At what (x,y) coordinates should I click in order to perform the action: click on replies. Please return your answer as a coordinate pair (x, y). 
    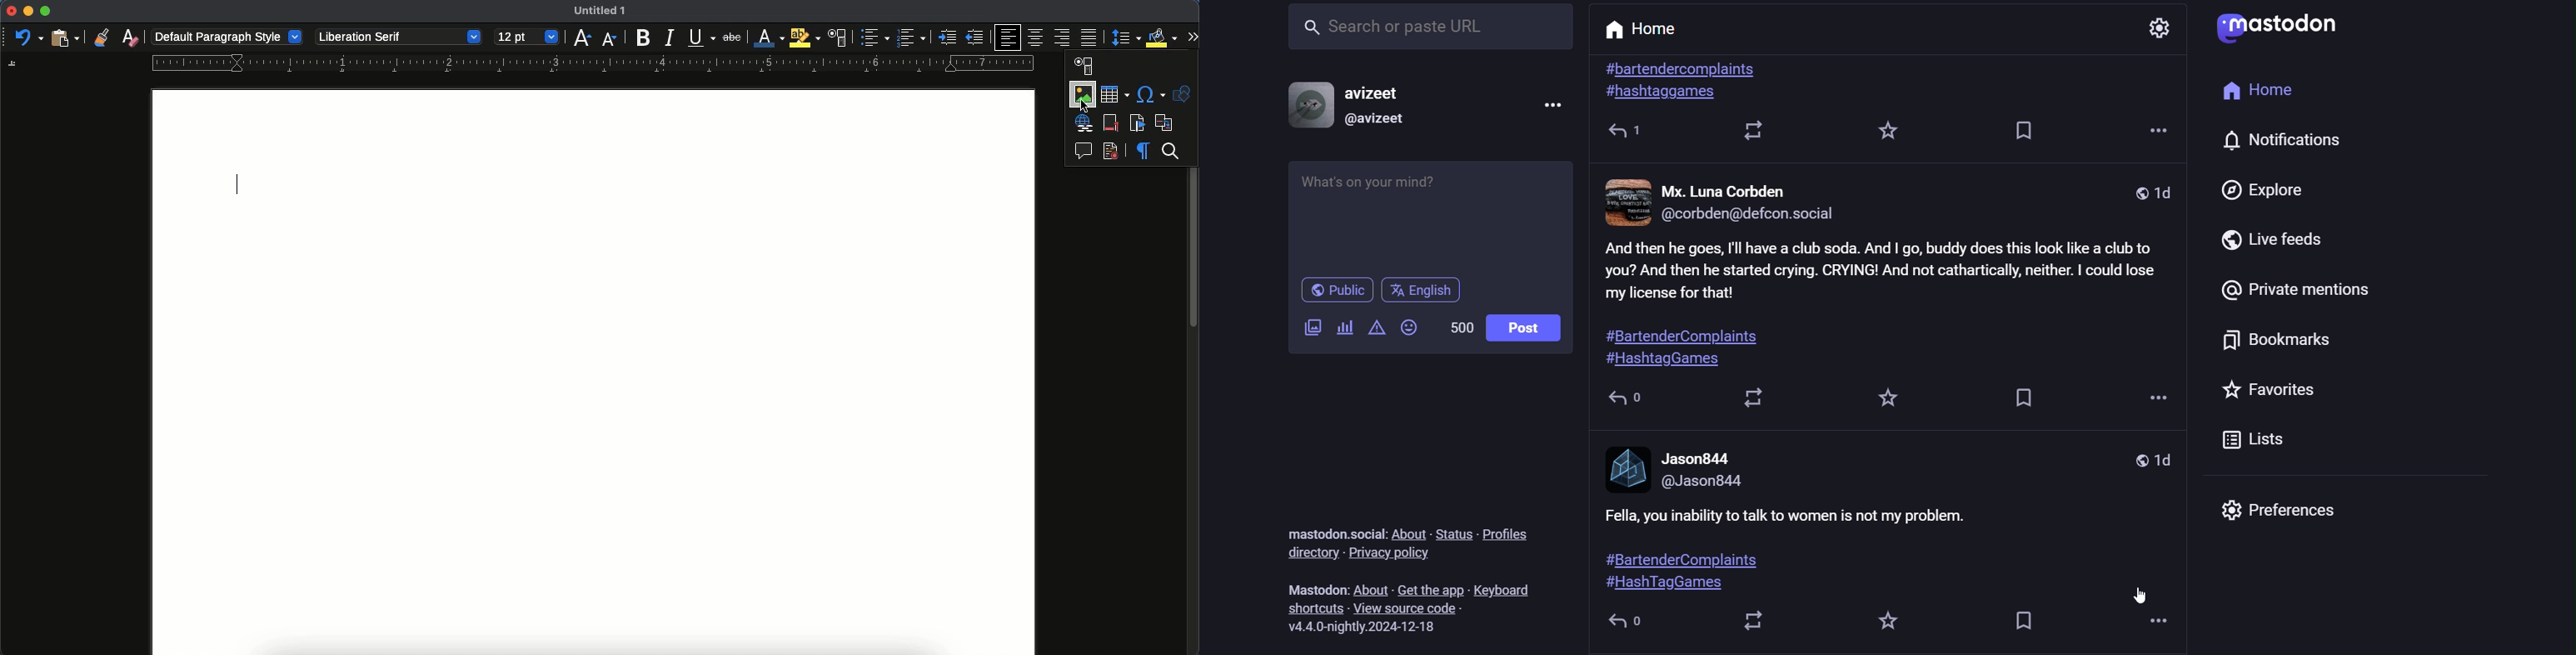
    Looking at the image, I should click on (1625, 134).